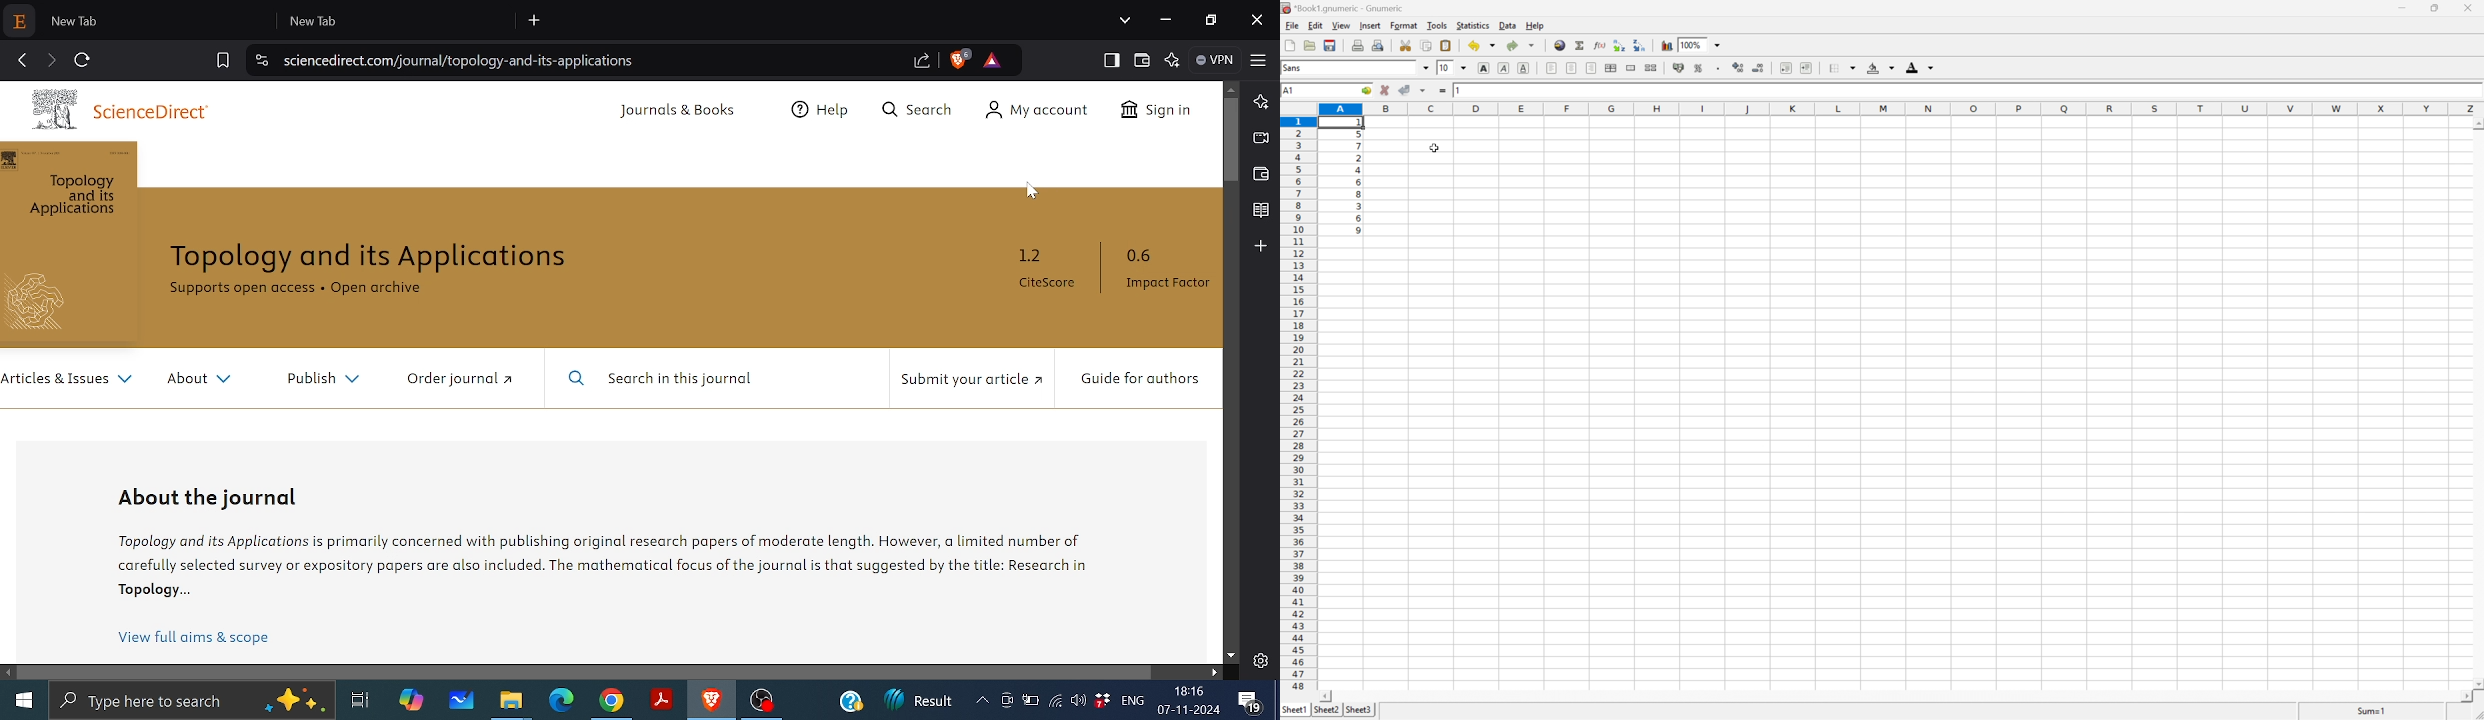  Describe the element at coordinates (1137, 379) in the screenshot. I see `Guide for authors` at that location.